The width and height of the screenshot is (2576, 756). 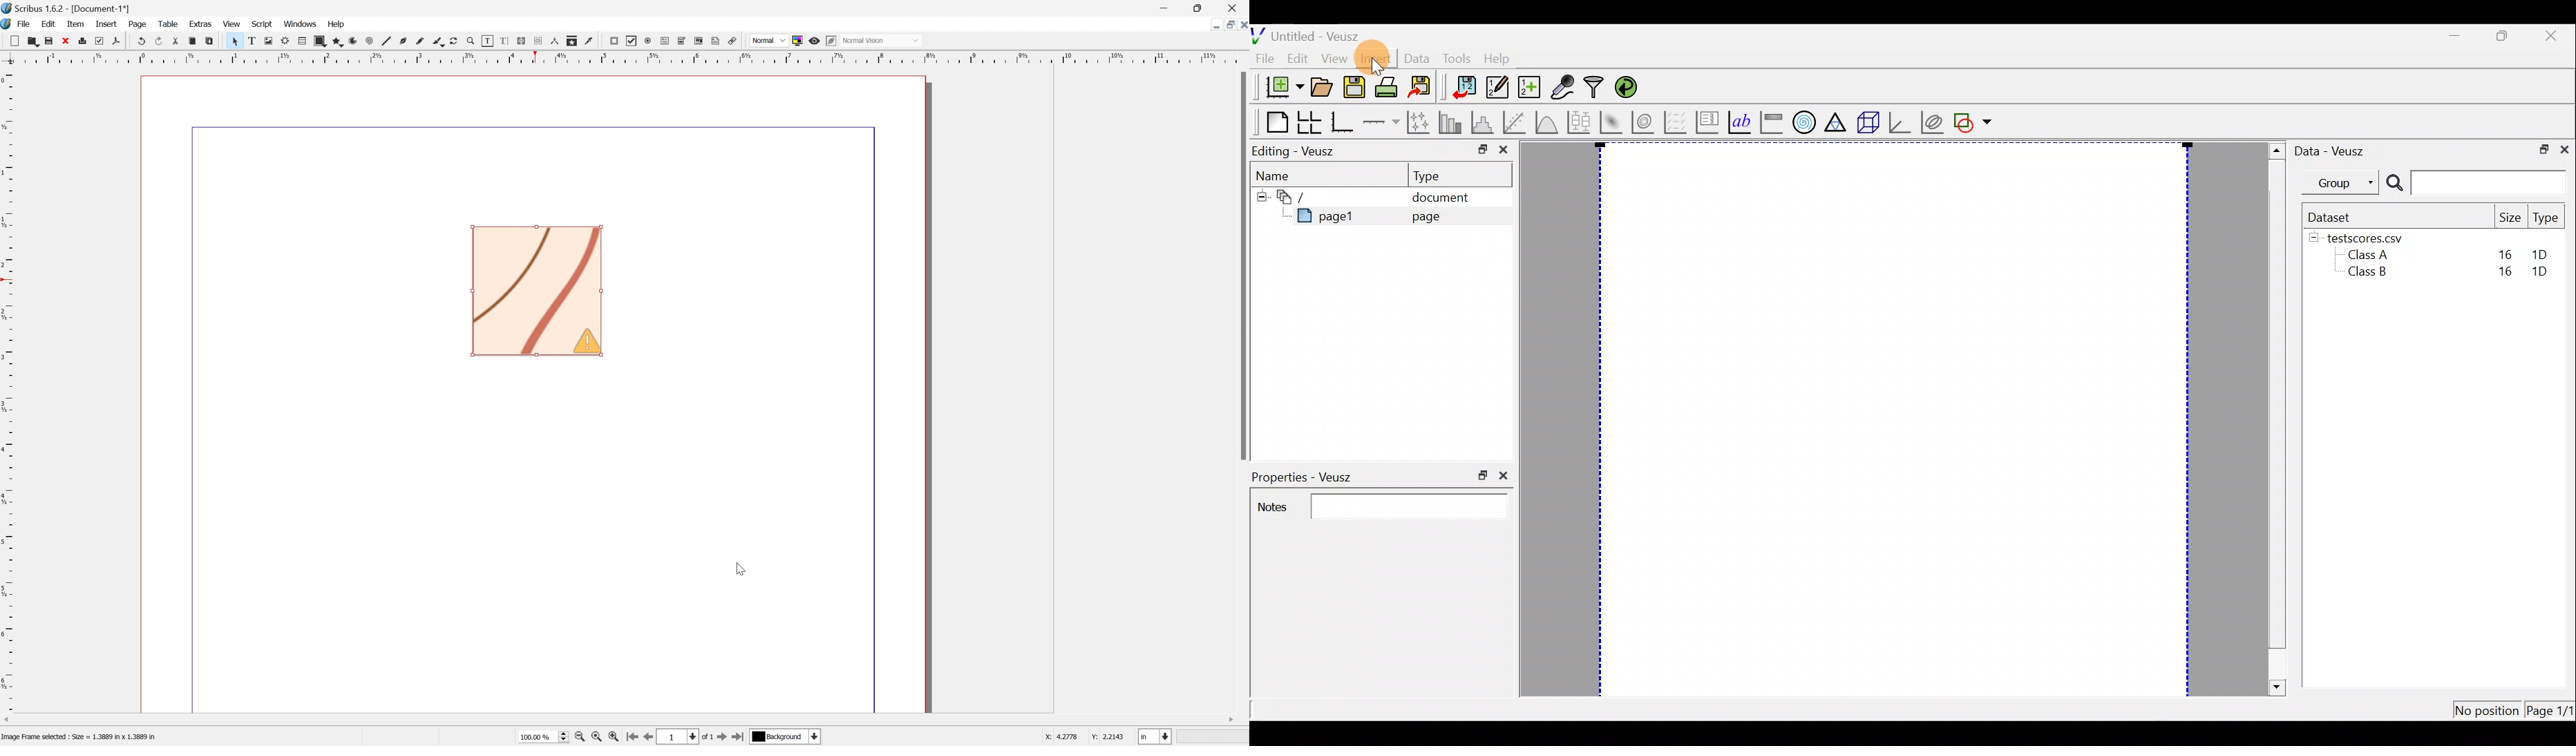 What do you see at coordinates (1261, 197) in the screenshot?
I see `hide` at bounding box center [1261, 197].